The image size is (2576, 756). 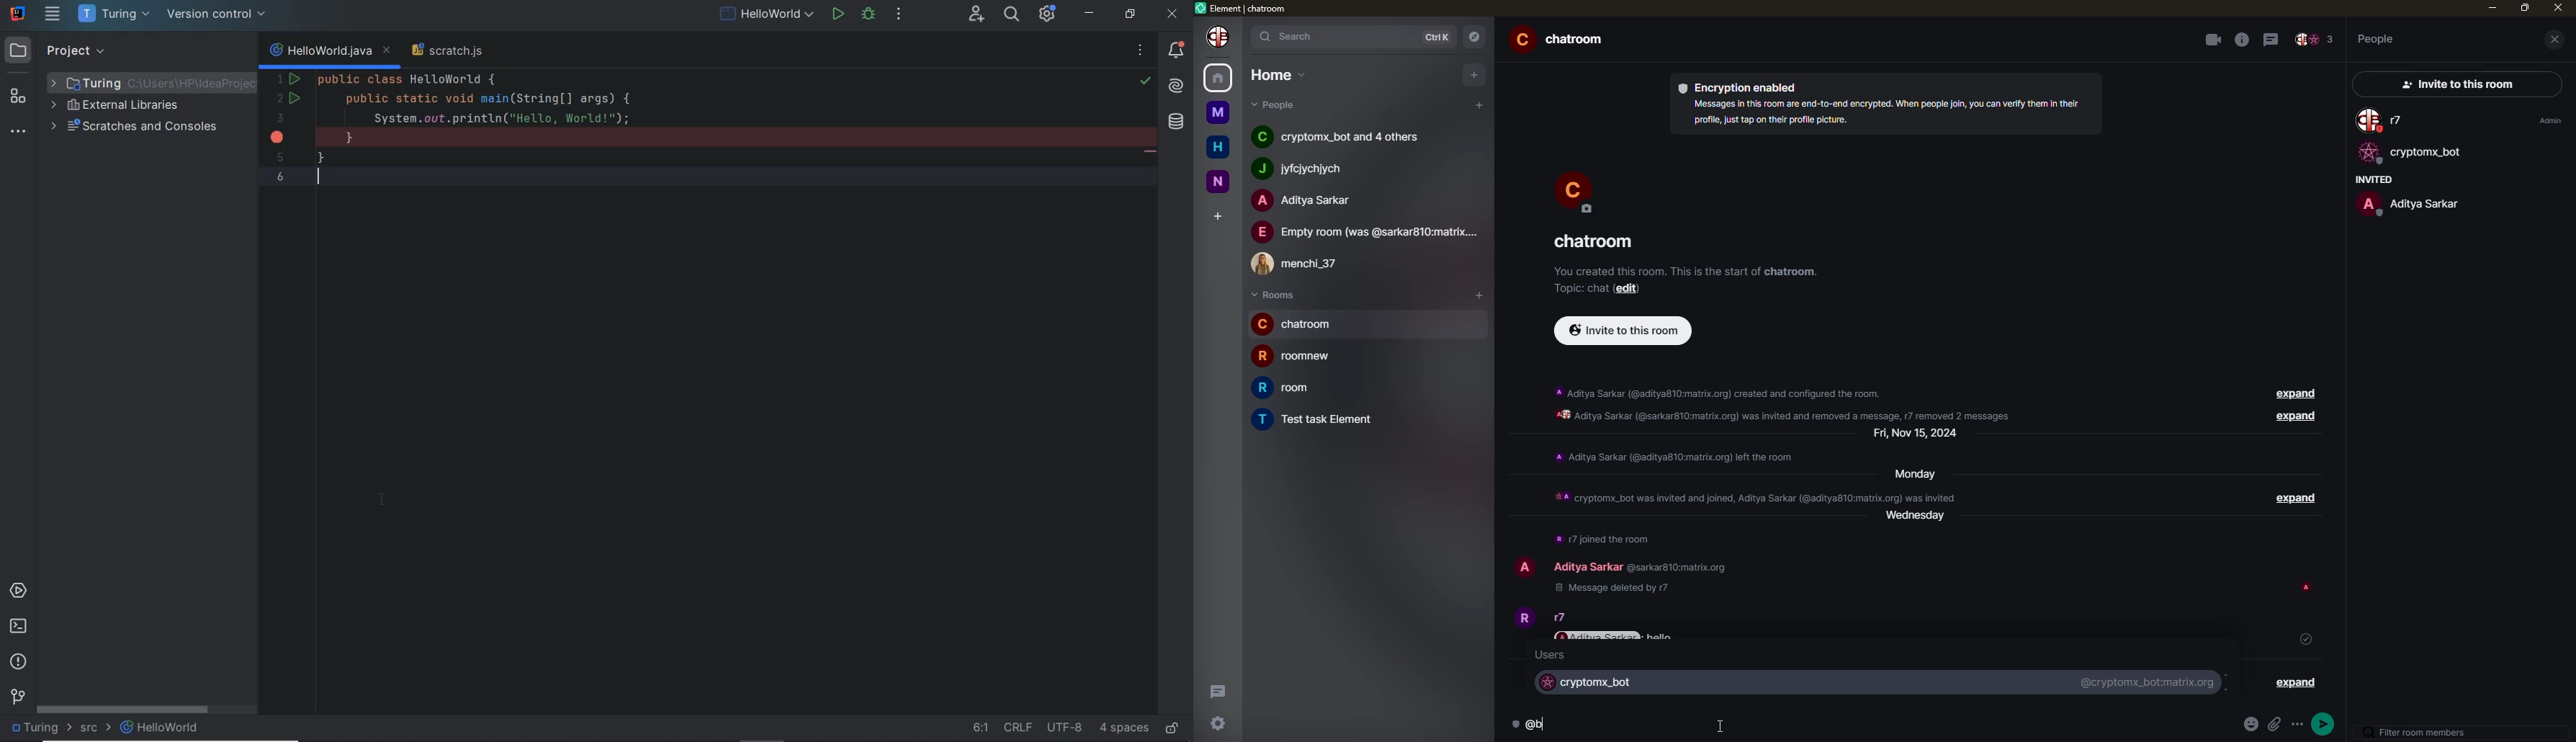 I want to click on rooms, so click(x=1274, y=295).